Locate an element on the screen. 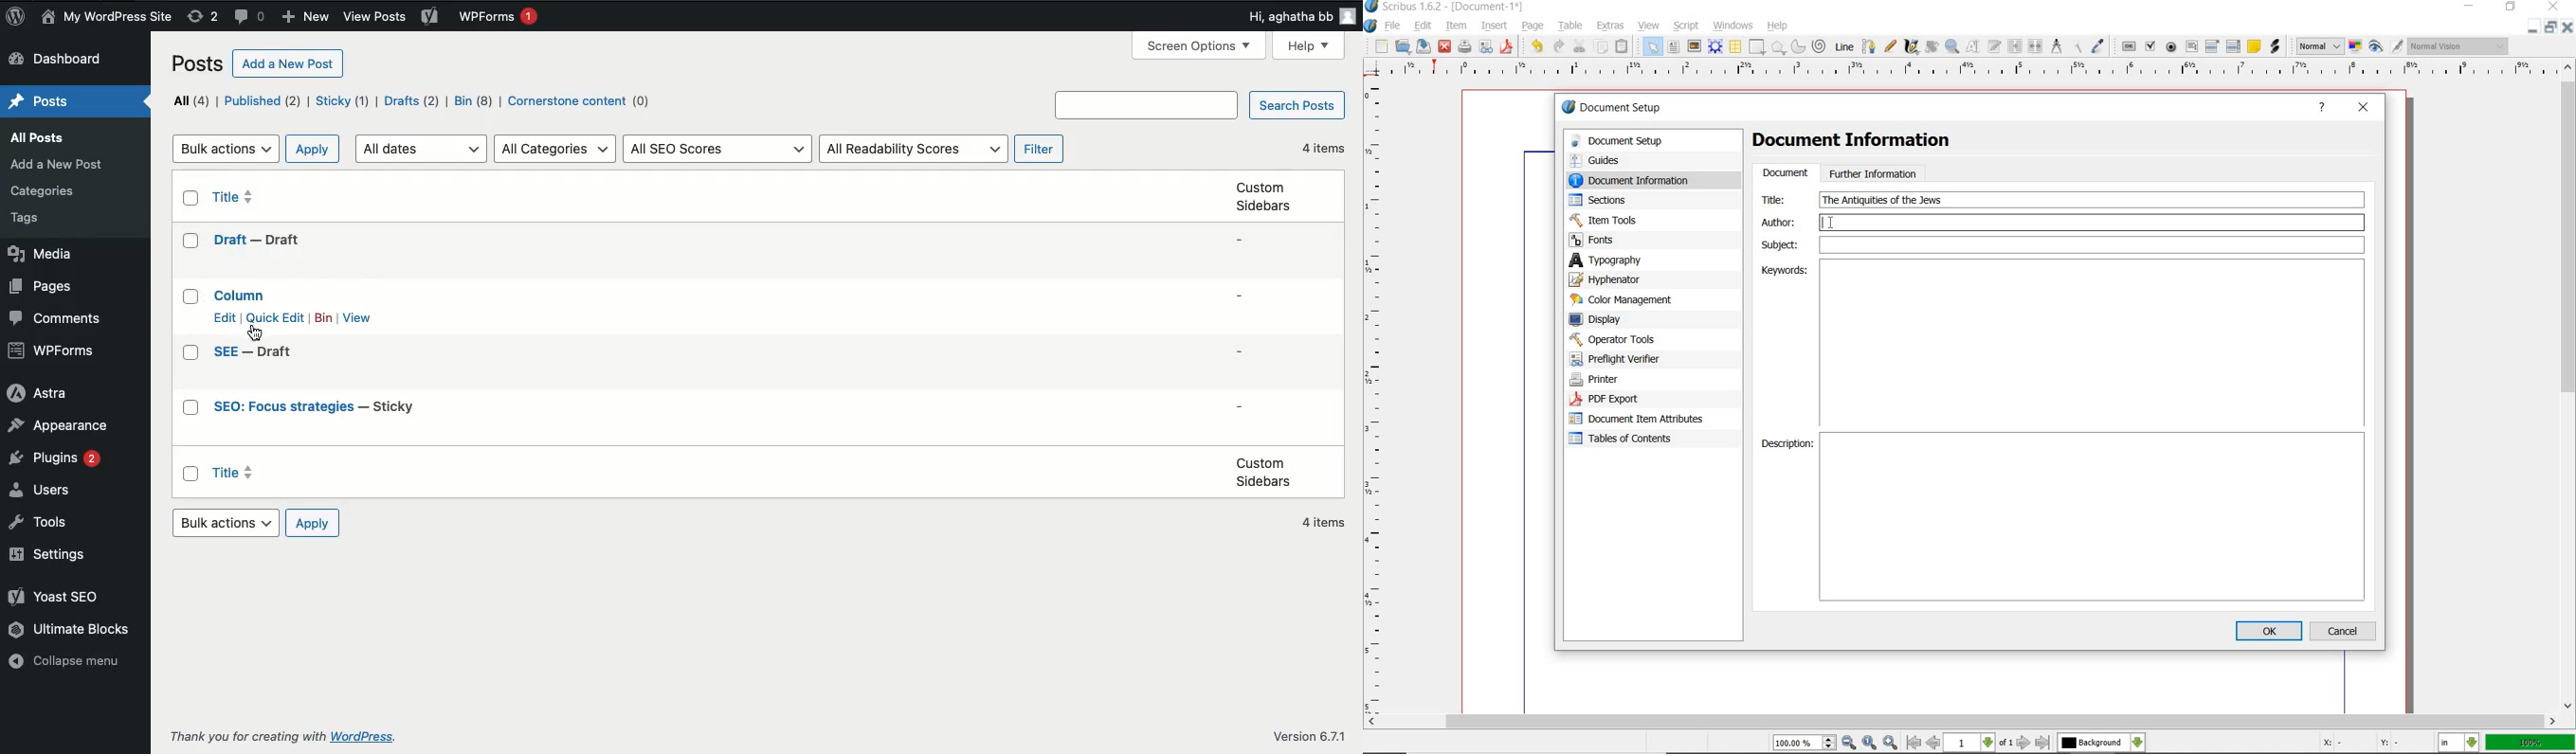 This screenshot has width=2576, height=756. cancel is located at coordinates (2346, 631).